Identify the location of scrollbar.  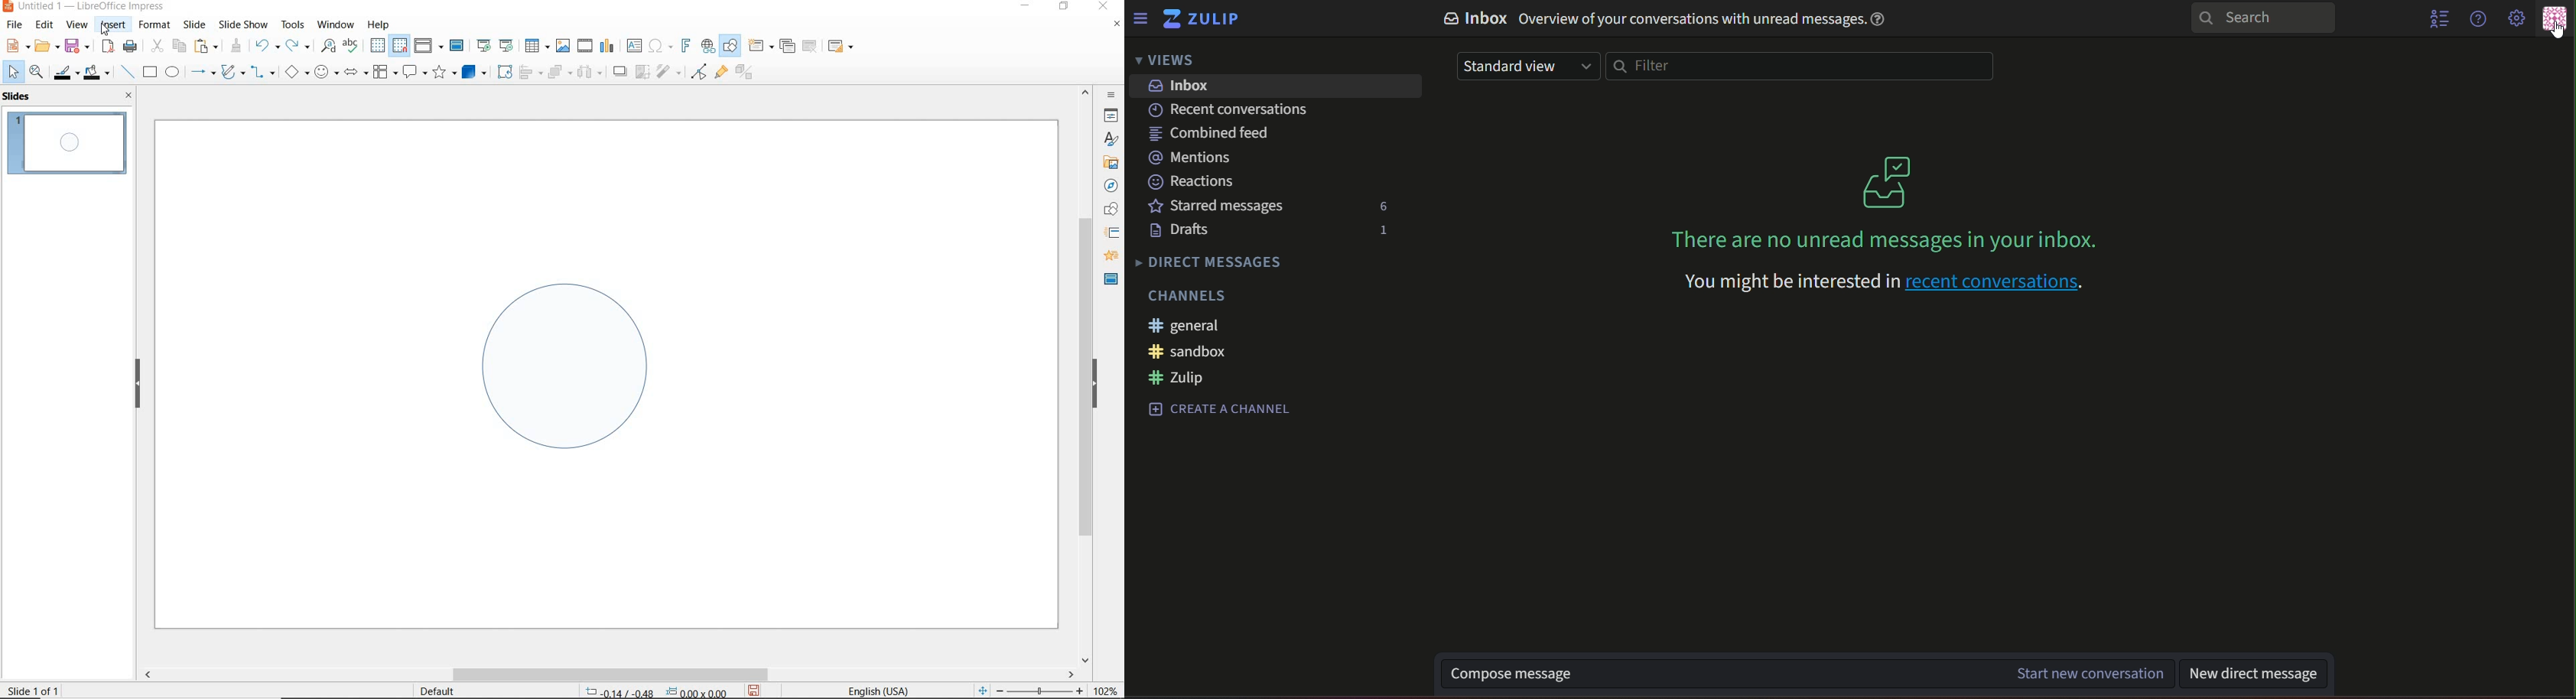
(608, 674).